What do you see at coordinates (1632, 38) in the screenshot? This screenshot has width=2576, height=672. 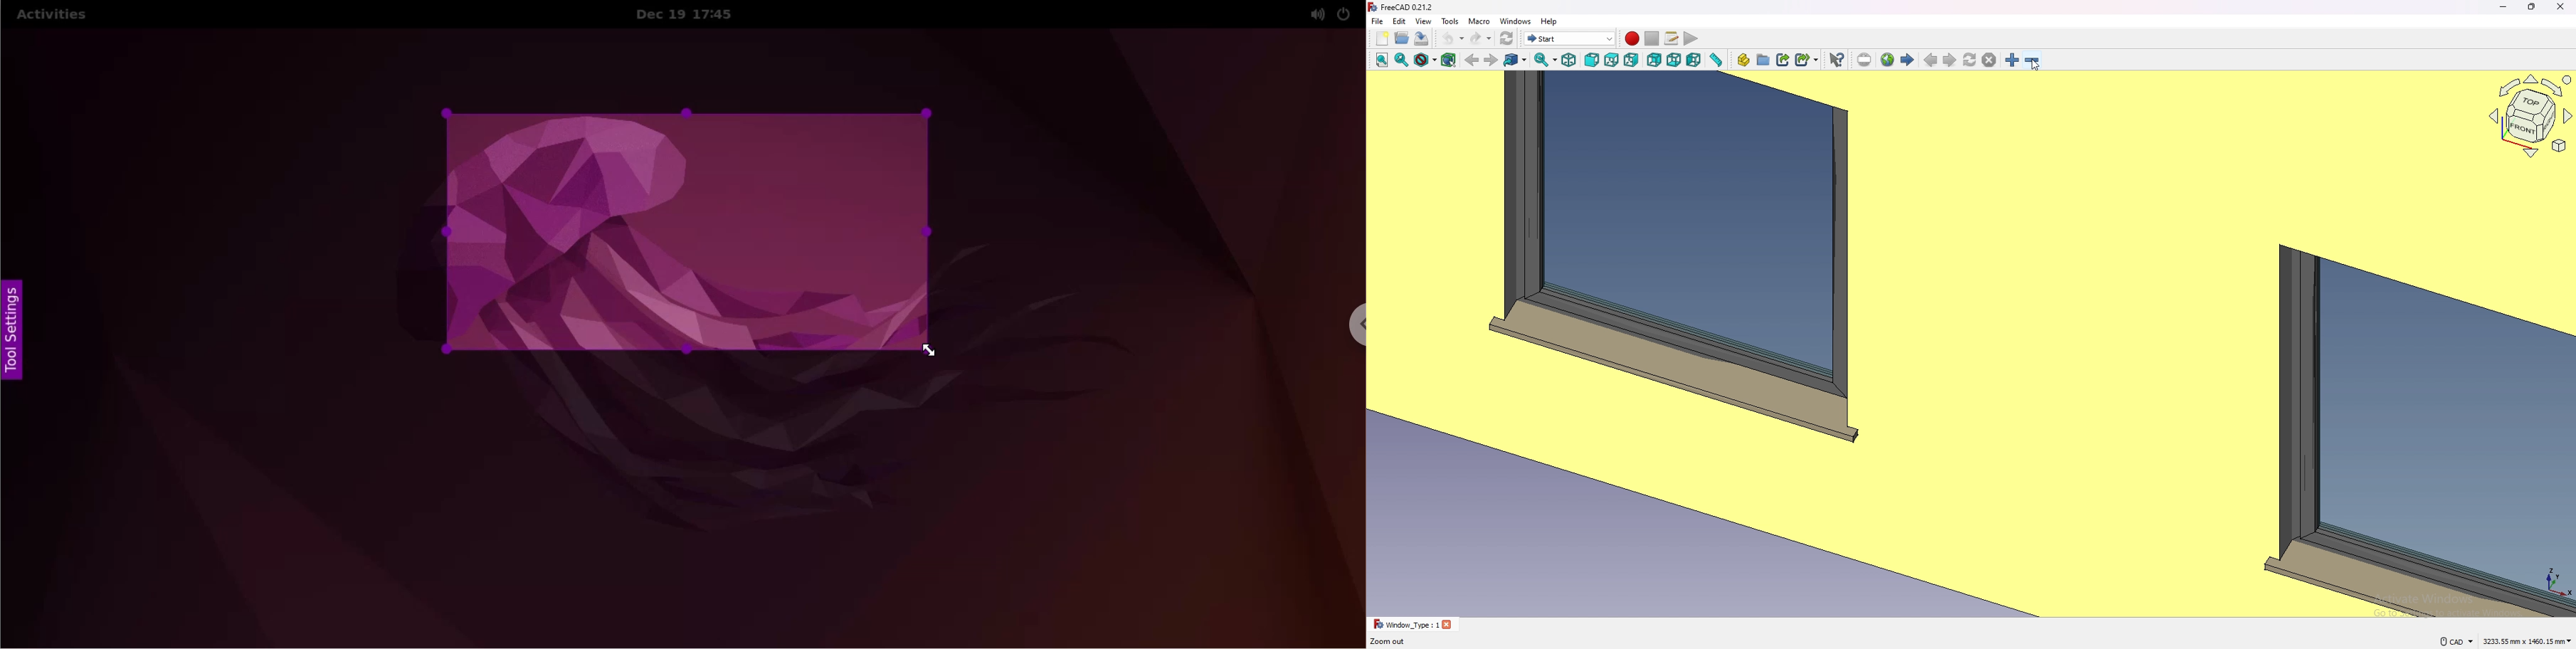 I see `macro recording` at bounding box center [1632, 38].